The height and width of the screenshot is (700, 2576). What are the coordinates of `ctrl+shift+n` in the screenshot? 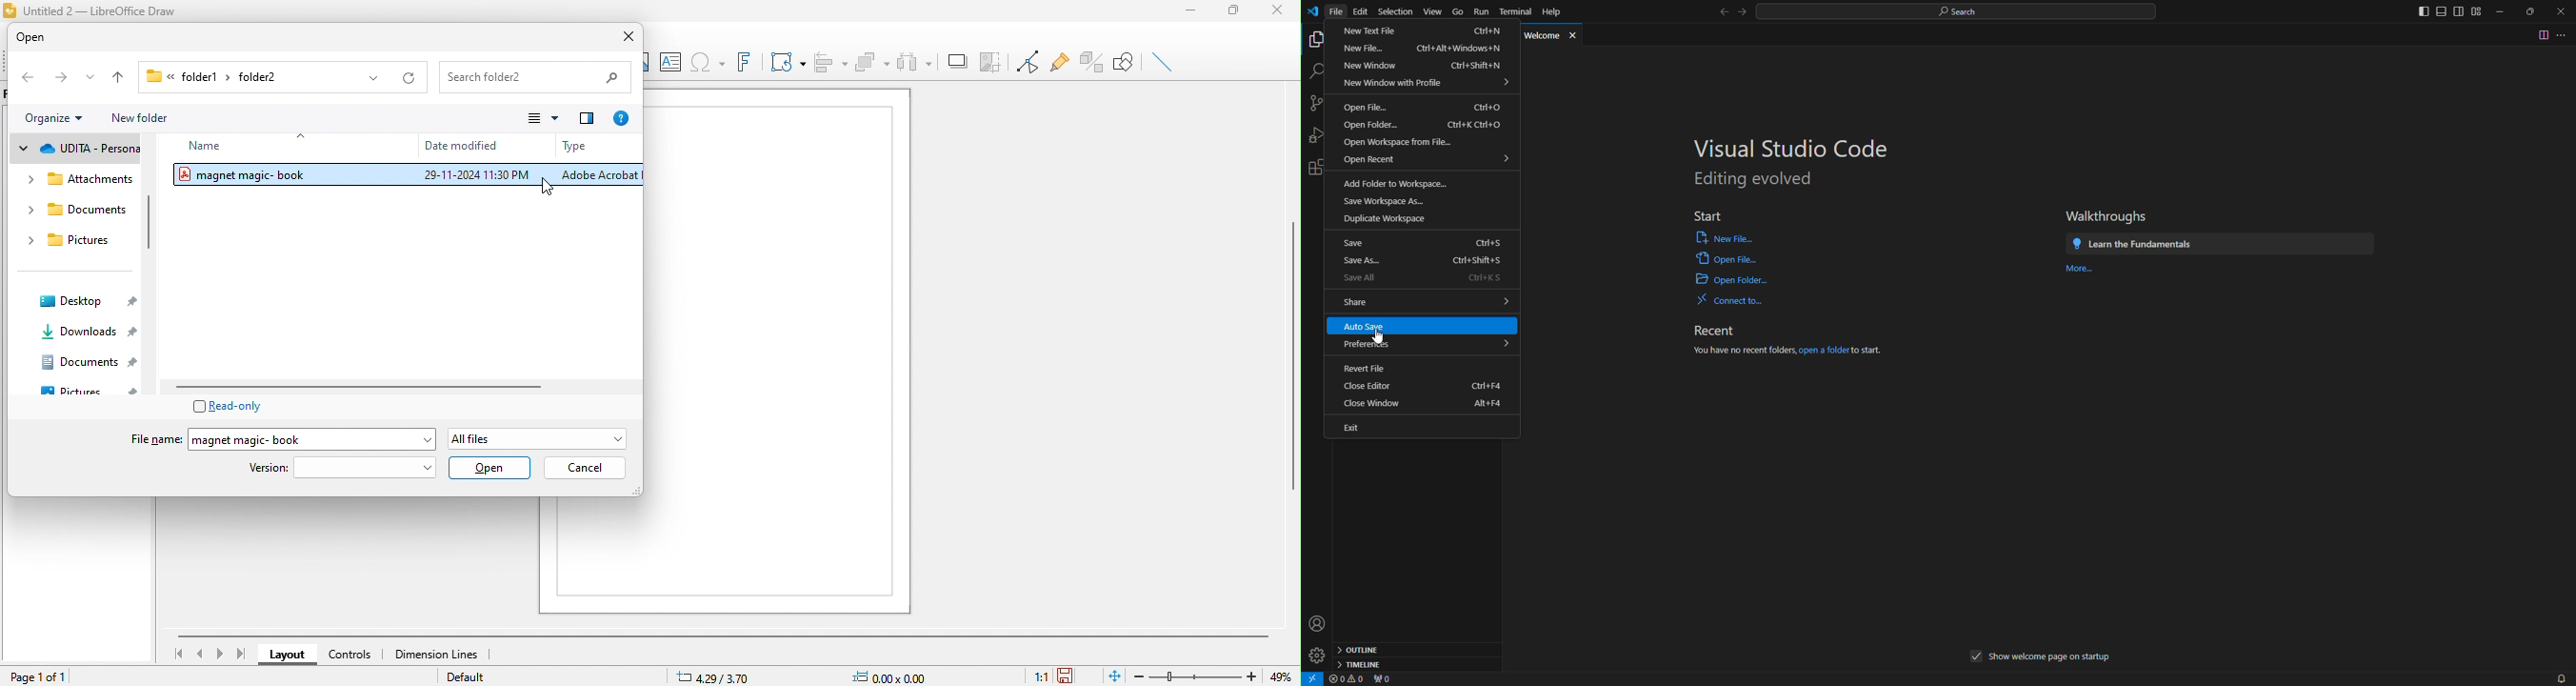 It's located at (1473, 65).